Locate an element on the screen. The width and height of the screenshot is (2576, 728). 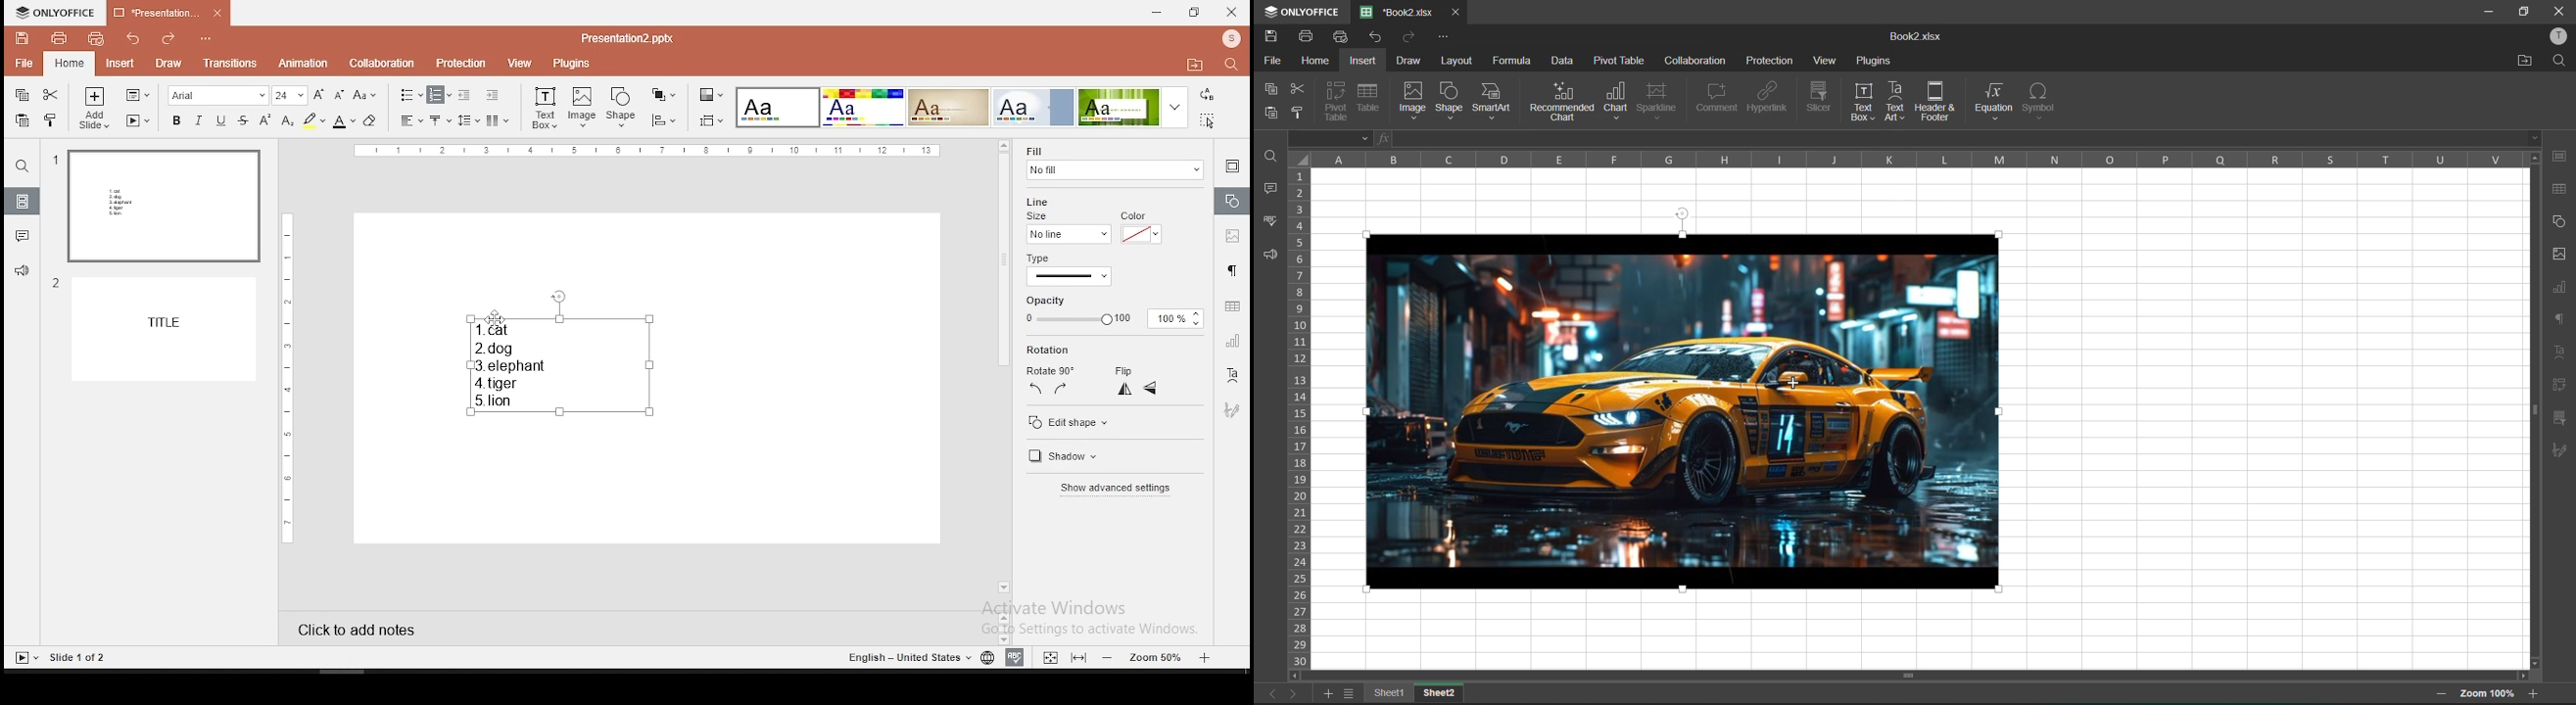
maximize is located at coordinates (2523, 13).